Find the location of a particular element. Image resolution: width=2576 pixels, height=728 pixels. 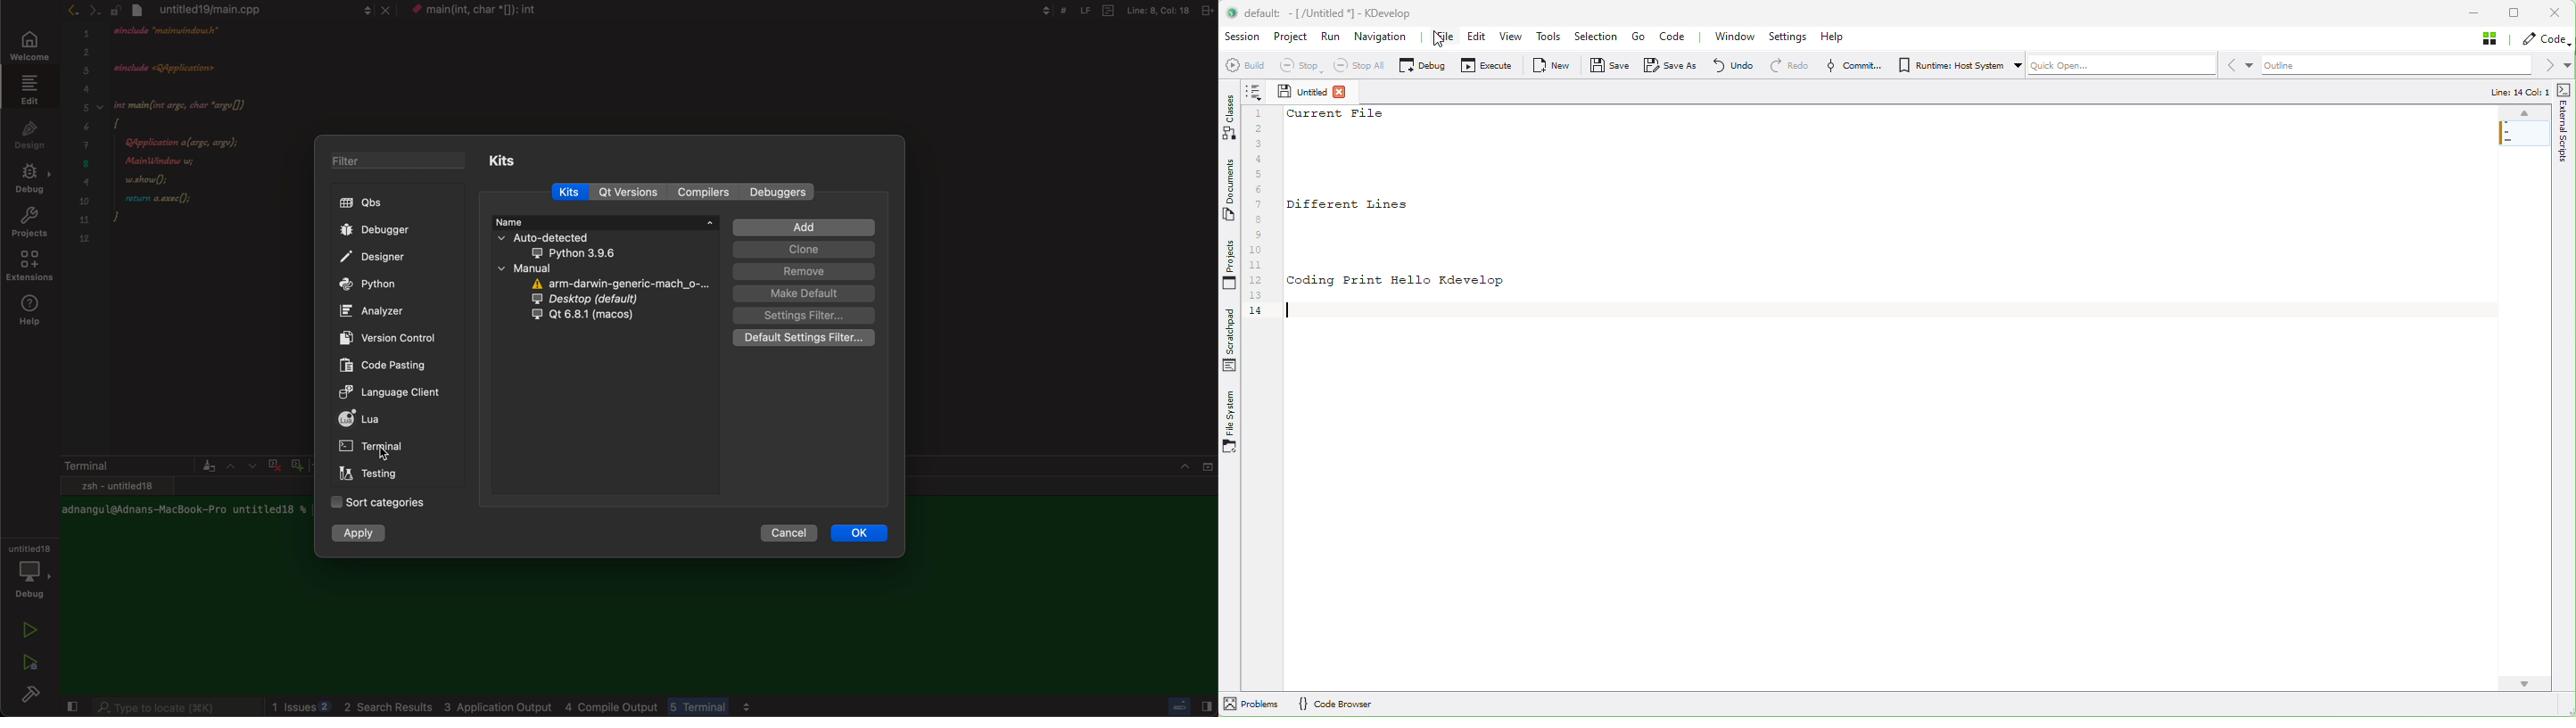

Outline is located at coordinates (2416, 65).